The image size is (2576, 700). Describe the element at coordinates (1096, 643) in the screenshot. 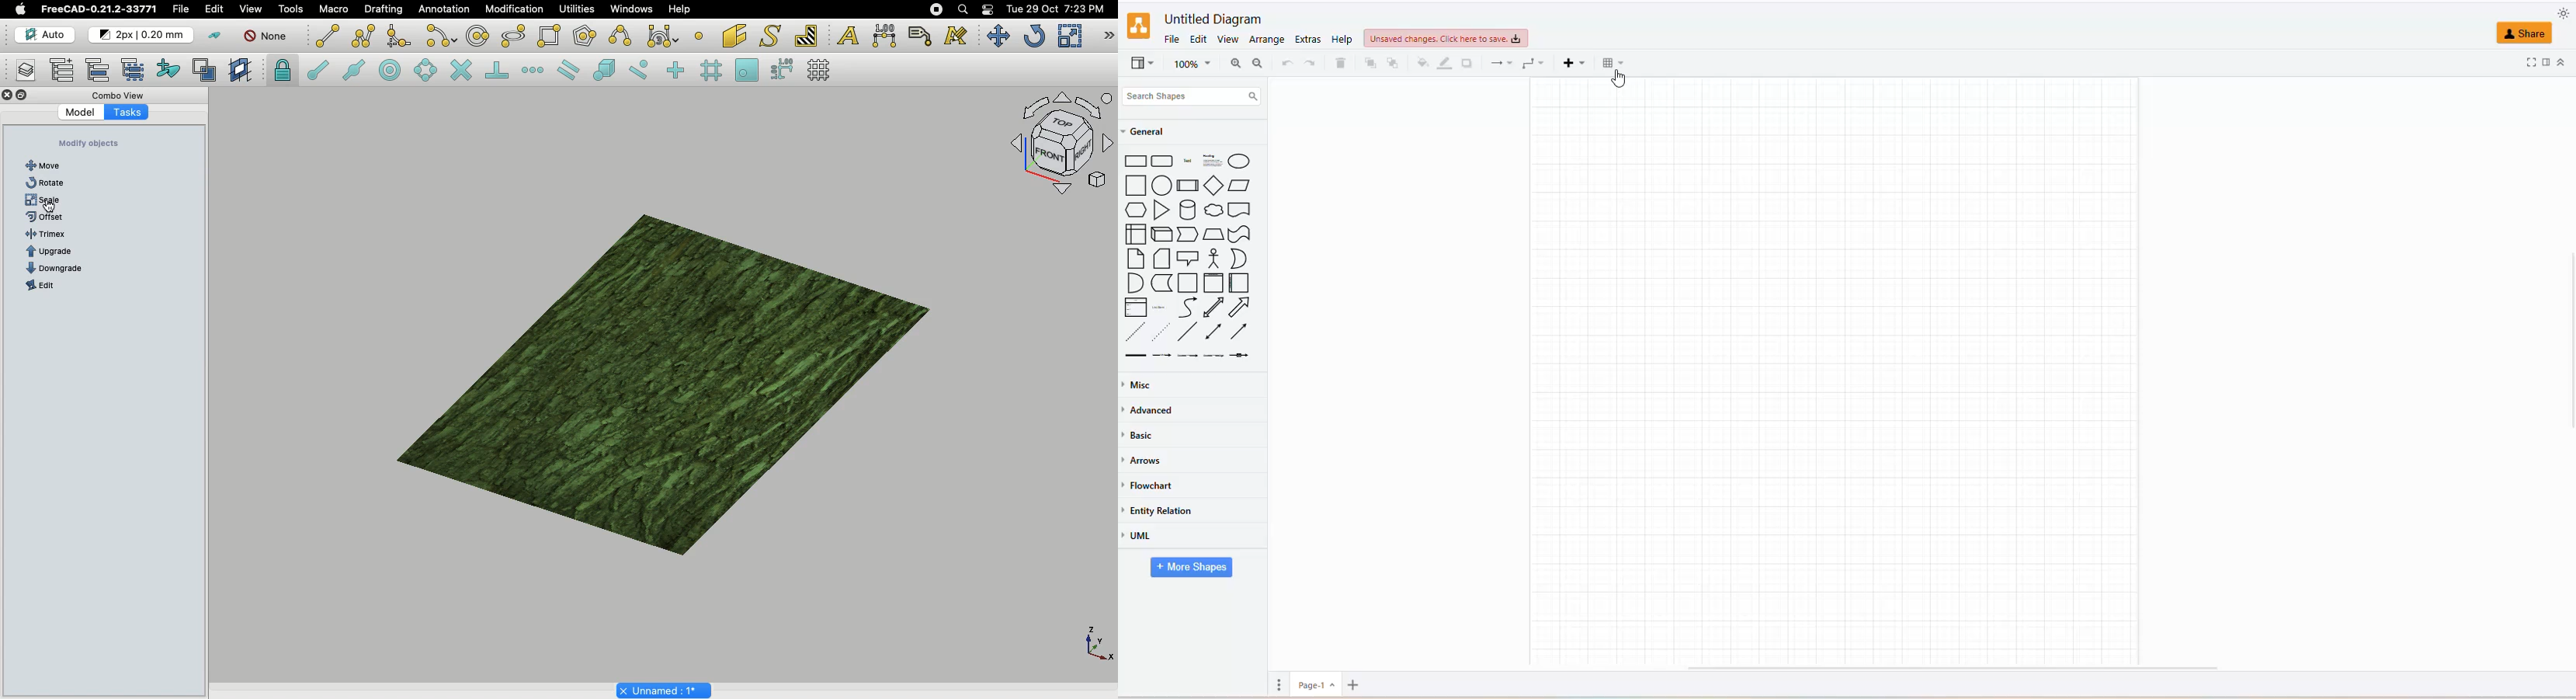

I see `Axis` at that location.